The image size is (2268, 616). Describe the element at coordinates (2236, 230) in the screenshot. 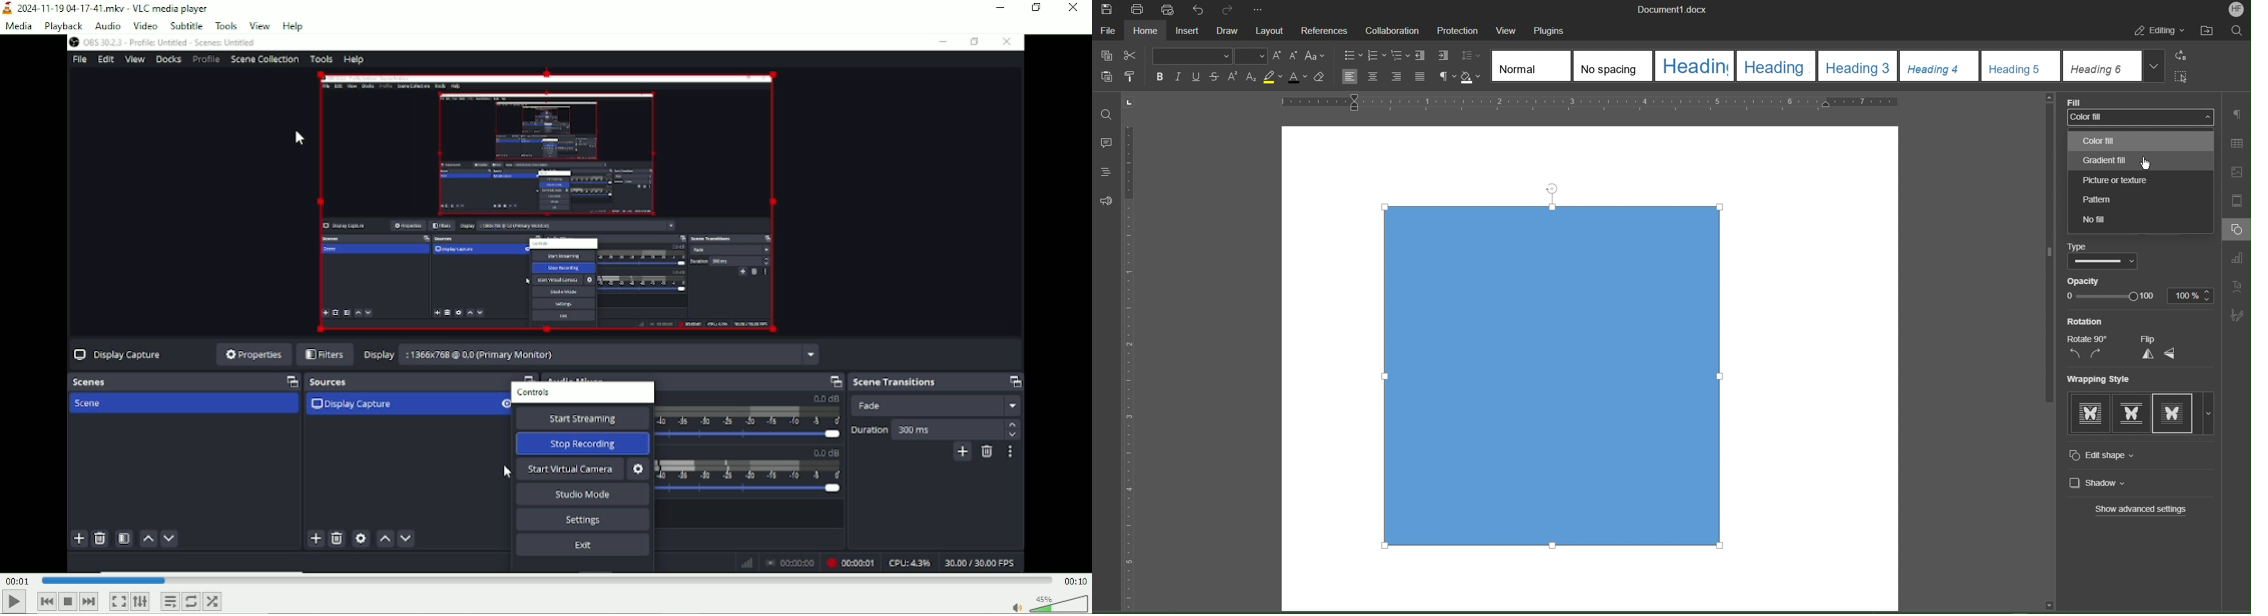

I see `Shape Settings` at that location.